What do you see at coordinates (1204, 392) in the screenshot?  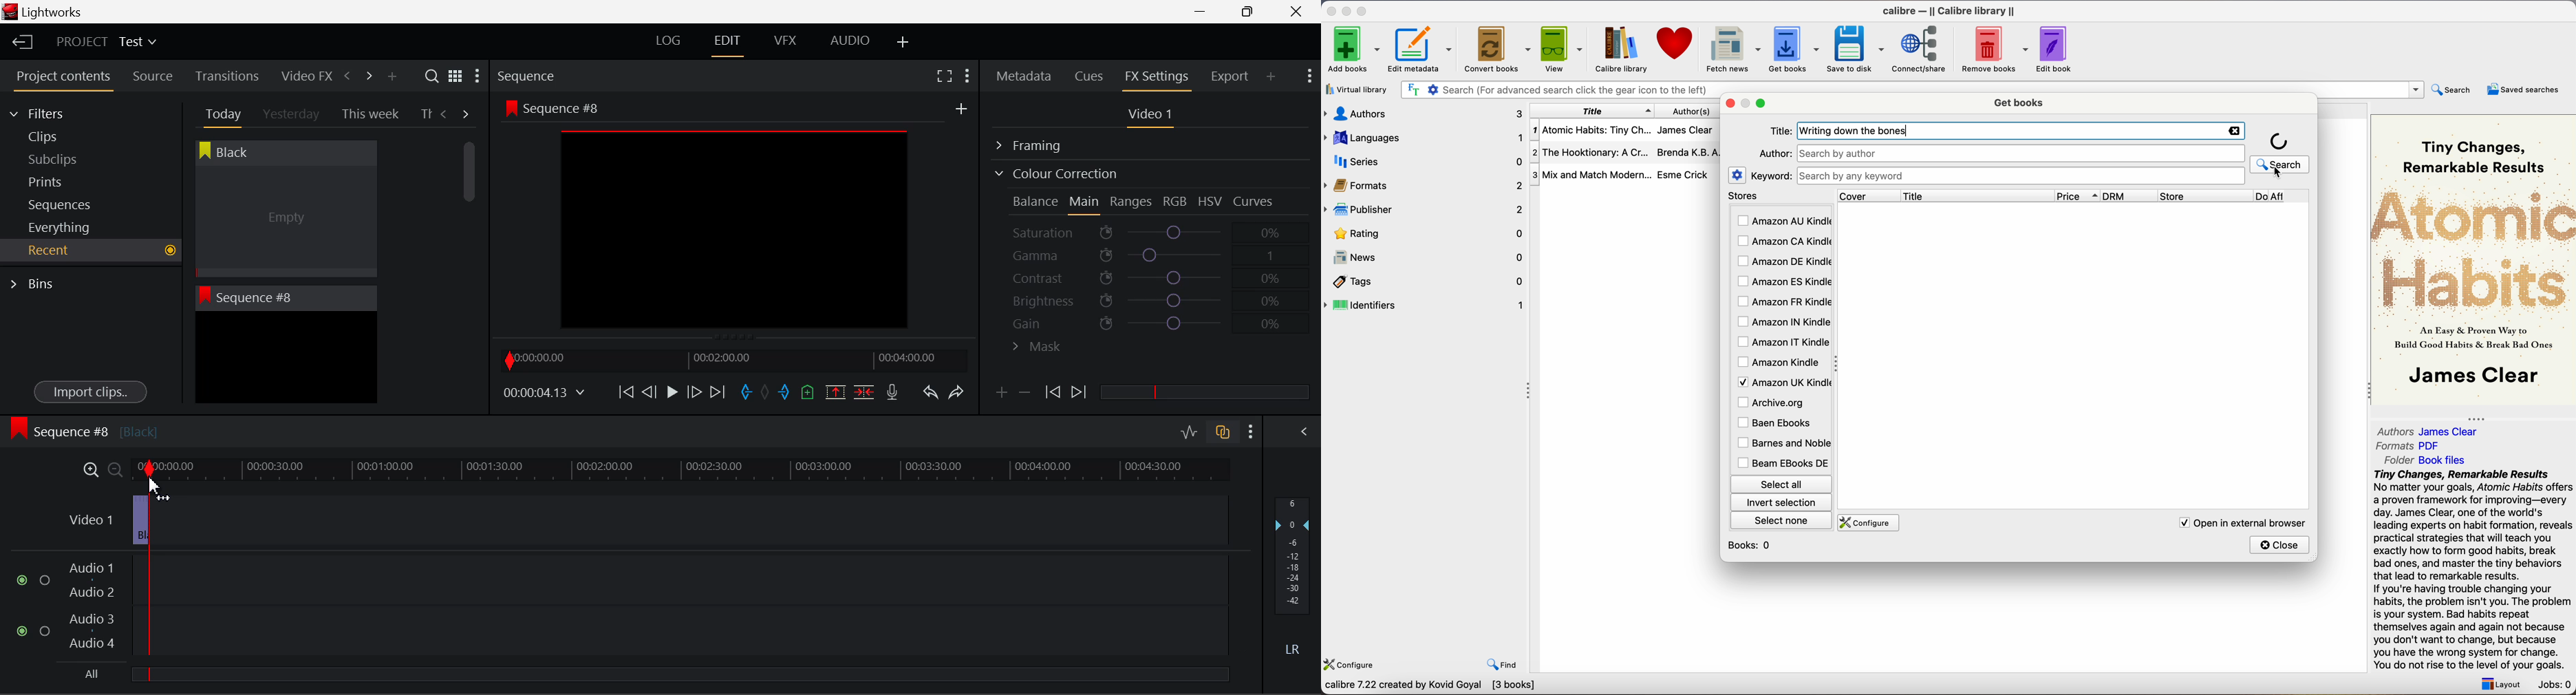 I see `slider` at bounding box center [1204, 392].